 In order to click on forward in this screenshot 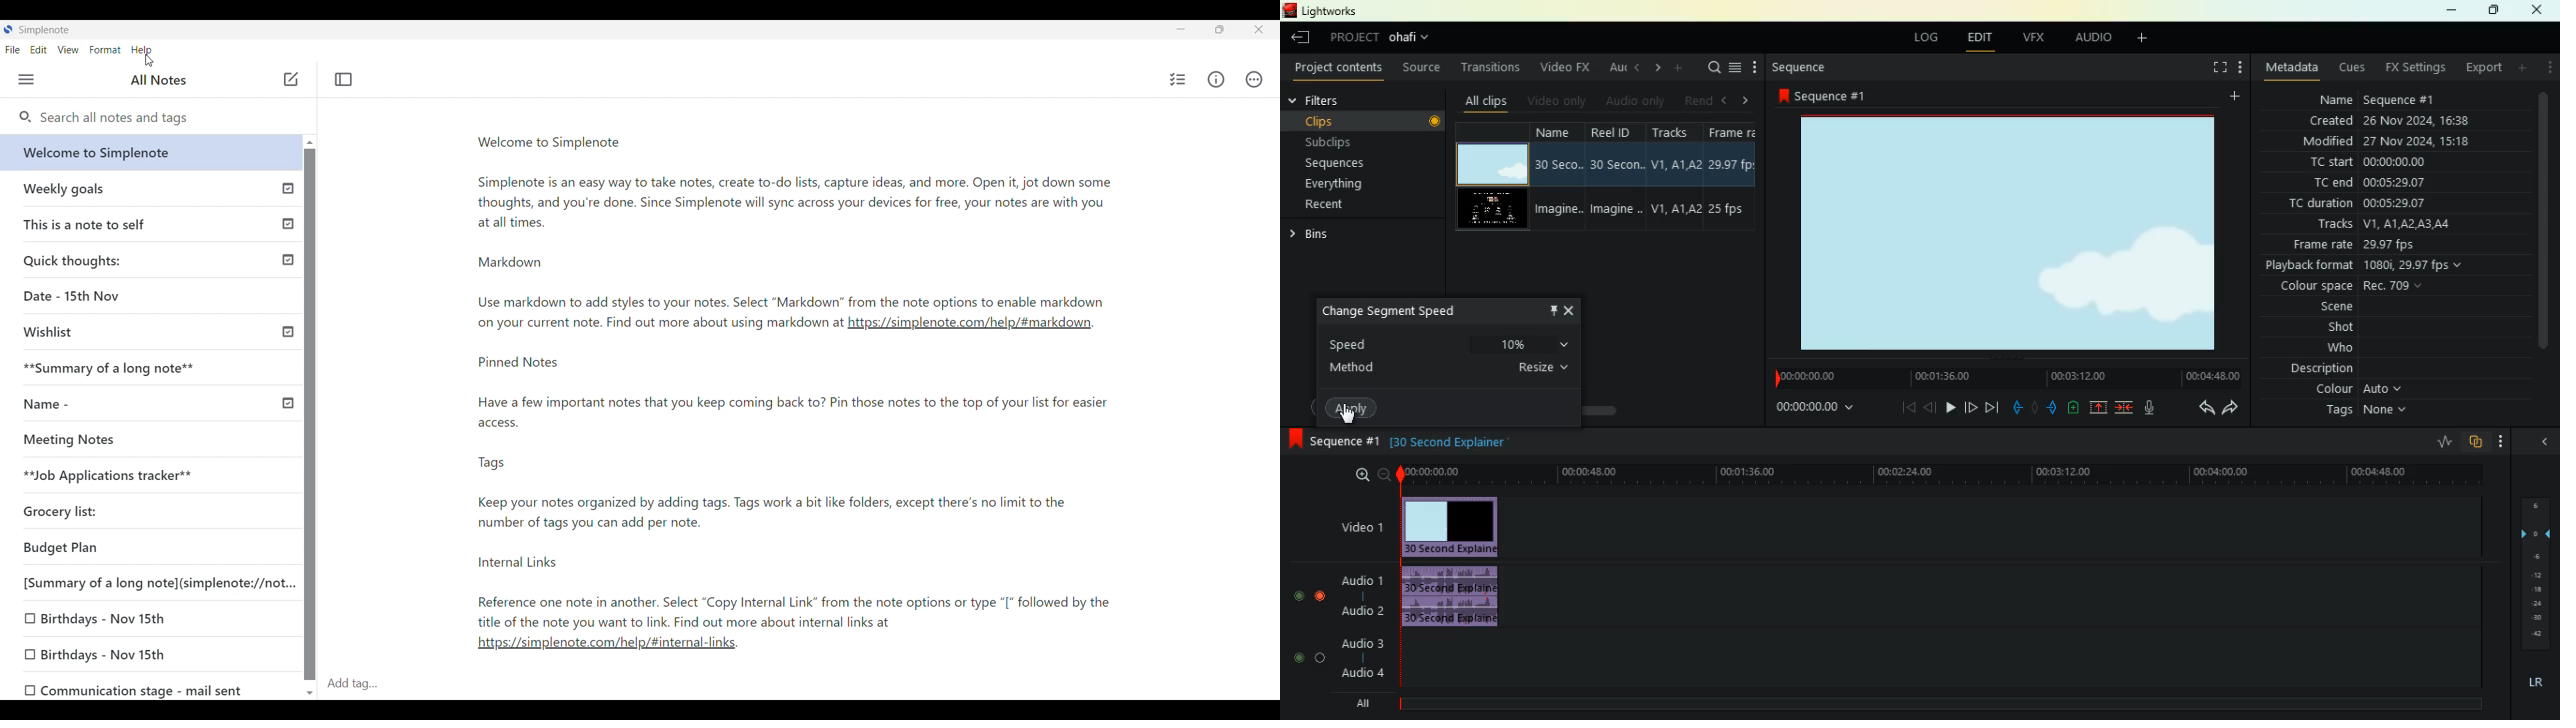, I will do `click(2234, 407)`.